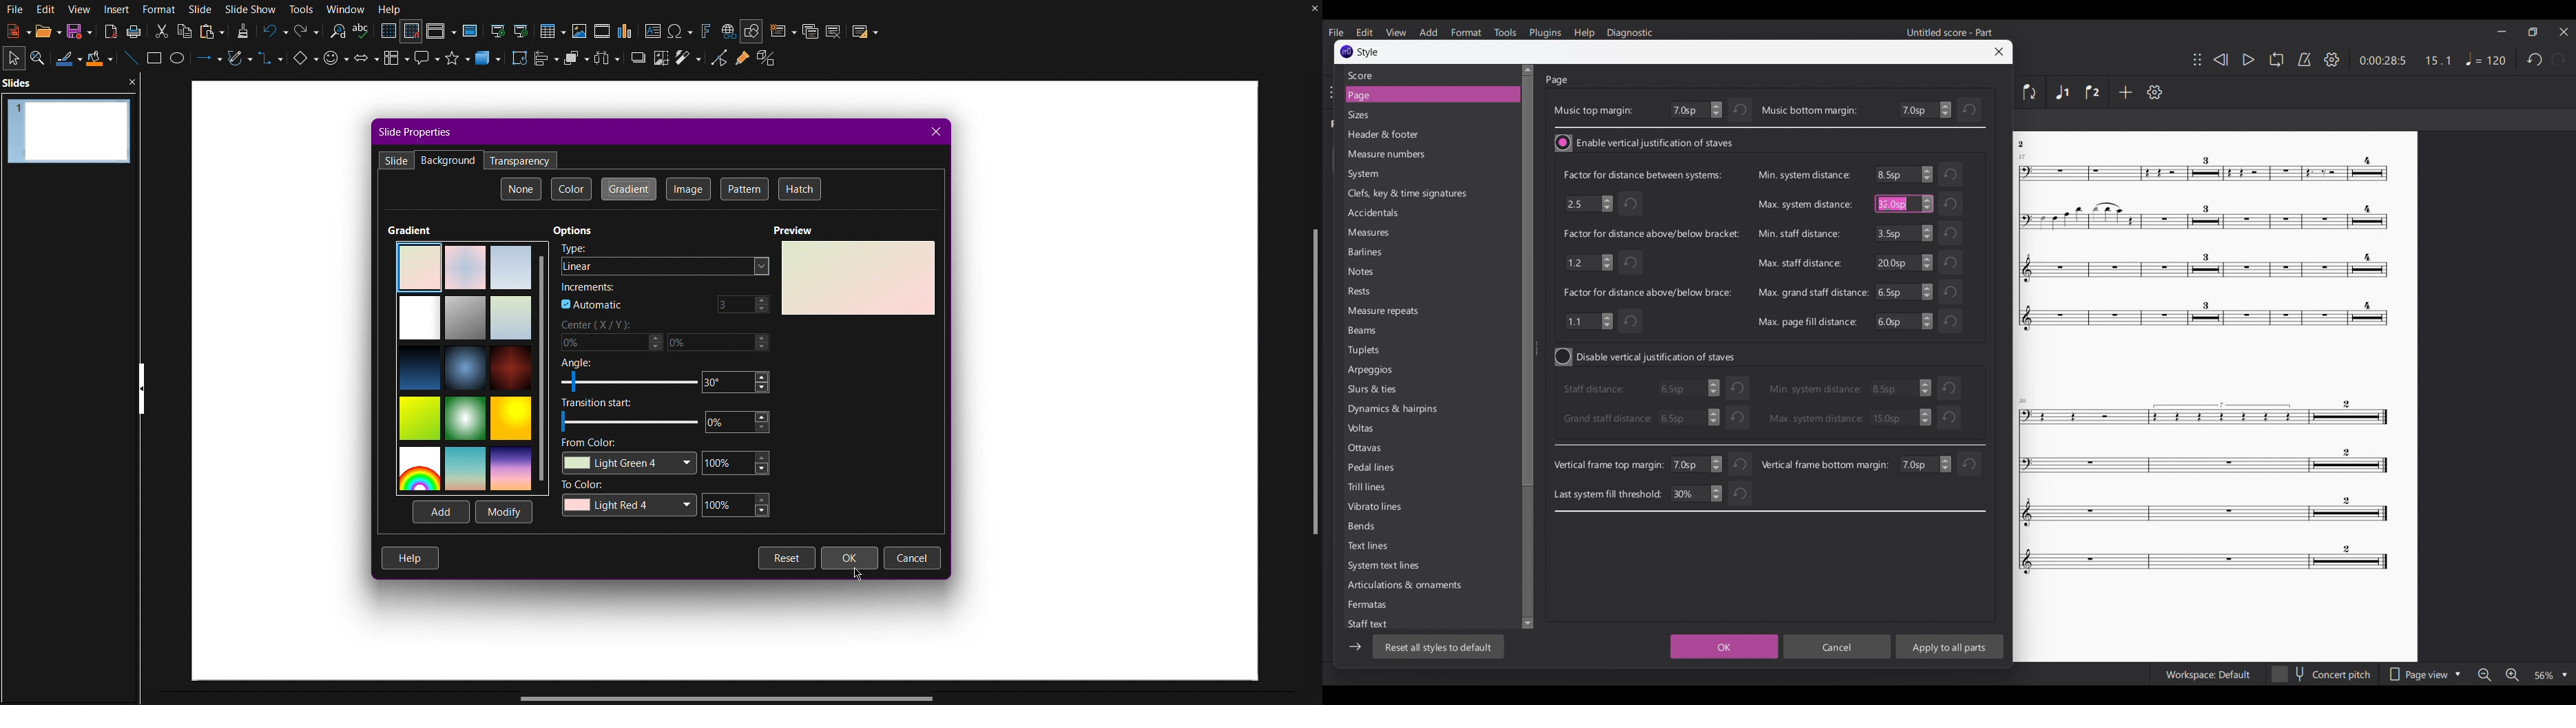 This screenshot has height=728, width=2576. I want to click on Automatic, so click(592, 305).